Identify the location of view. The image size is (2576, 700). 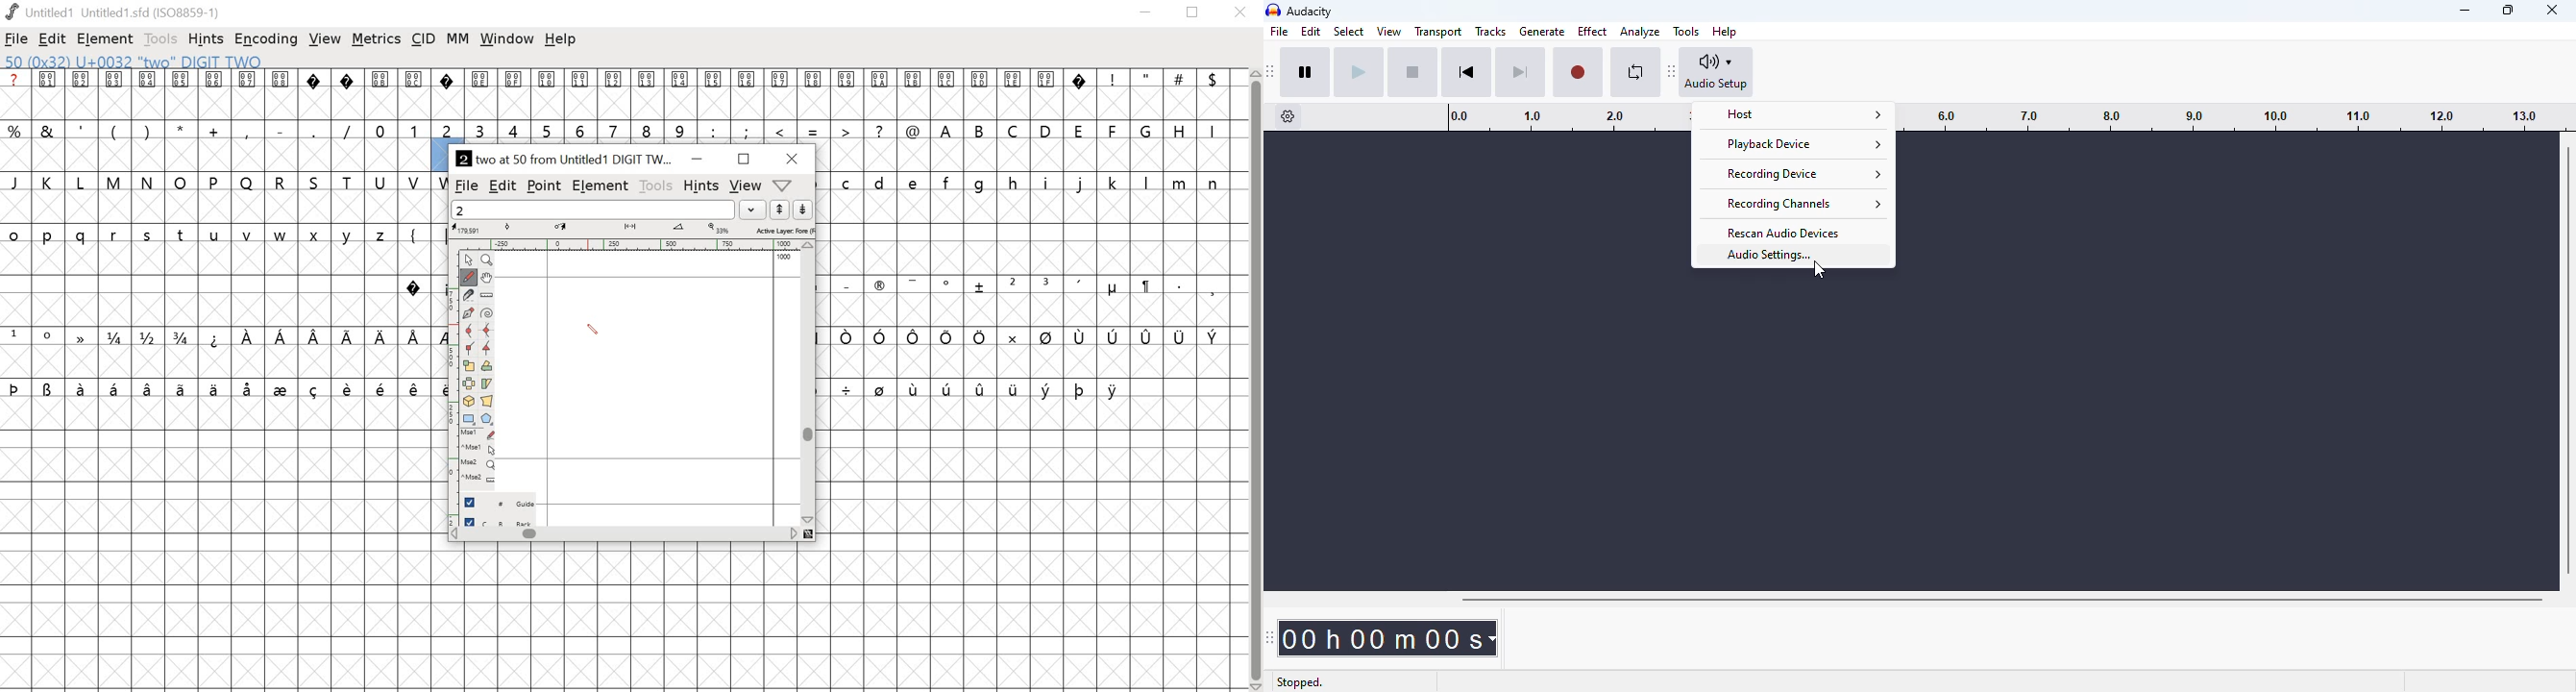
(1389, 32).